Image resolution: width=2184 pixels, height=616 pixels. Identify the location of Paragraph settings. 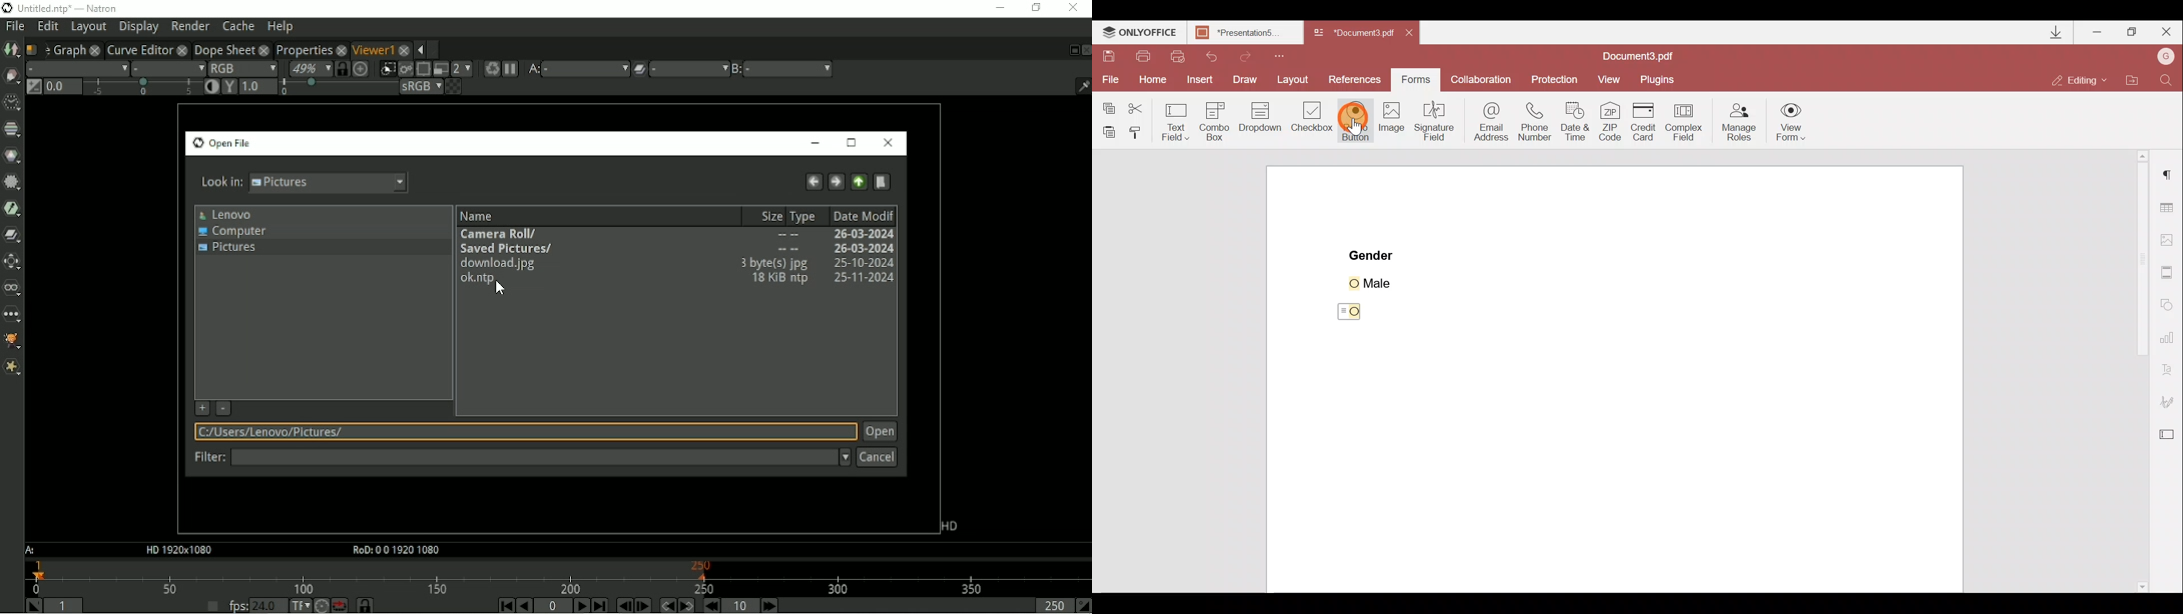
(2167, 180).